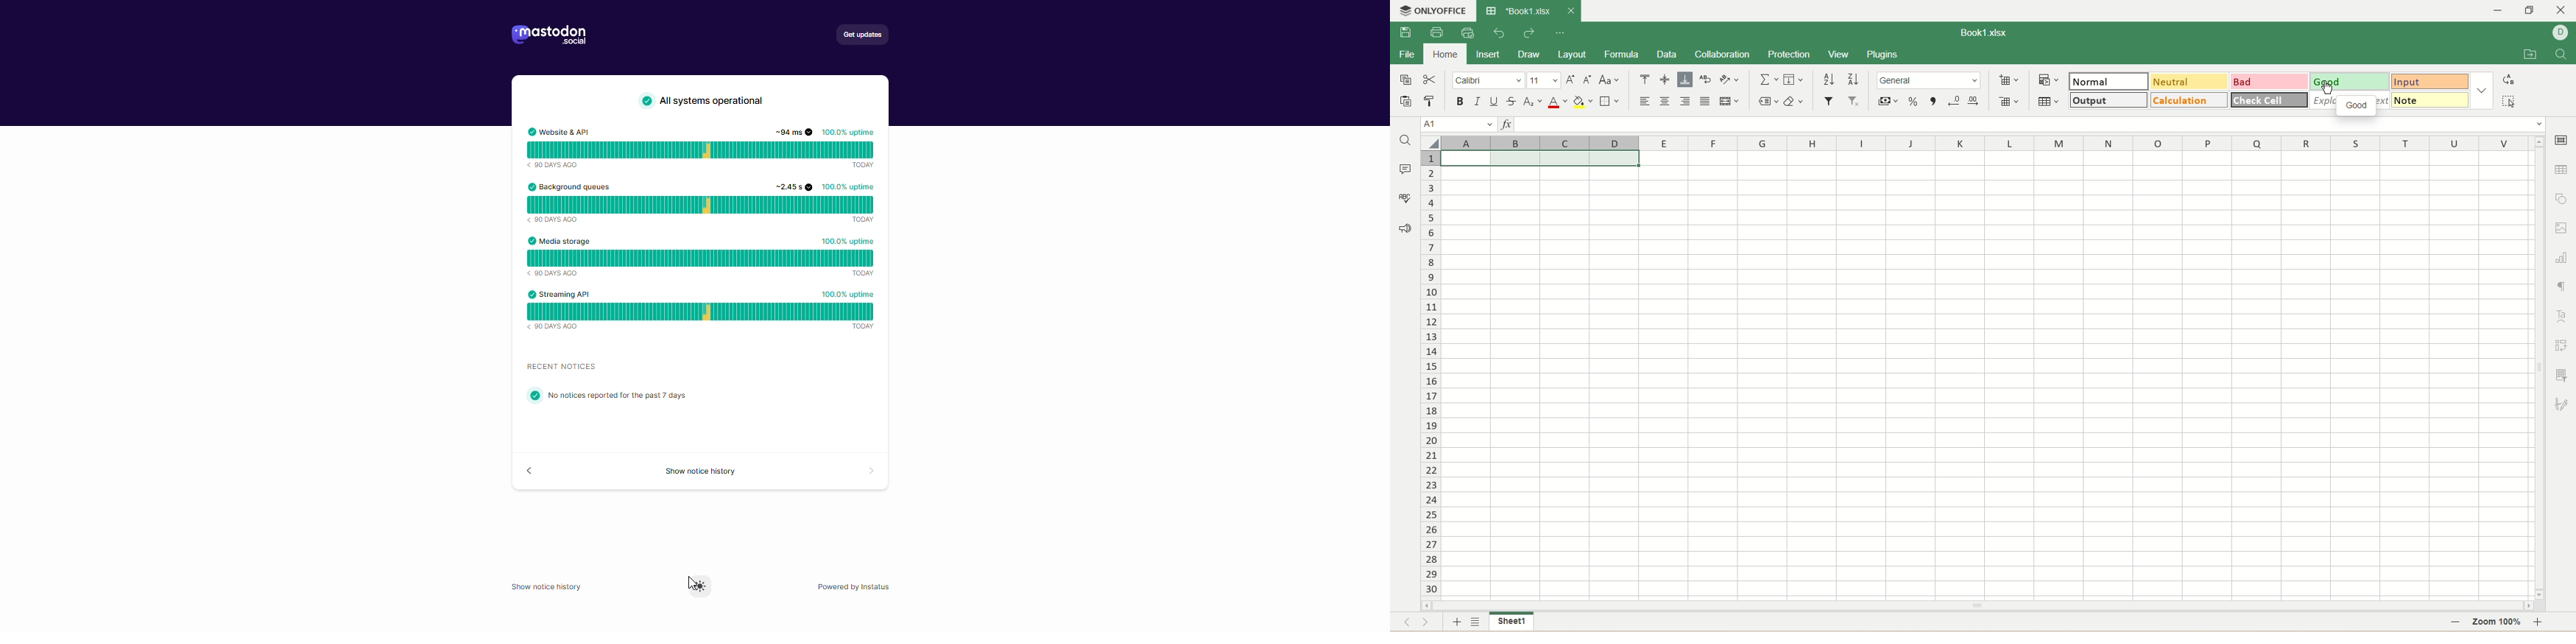 The width and height of the screenshot is (2576, 644). I want to click on forward, so click(863, 473).